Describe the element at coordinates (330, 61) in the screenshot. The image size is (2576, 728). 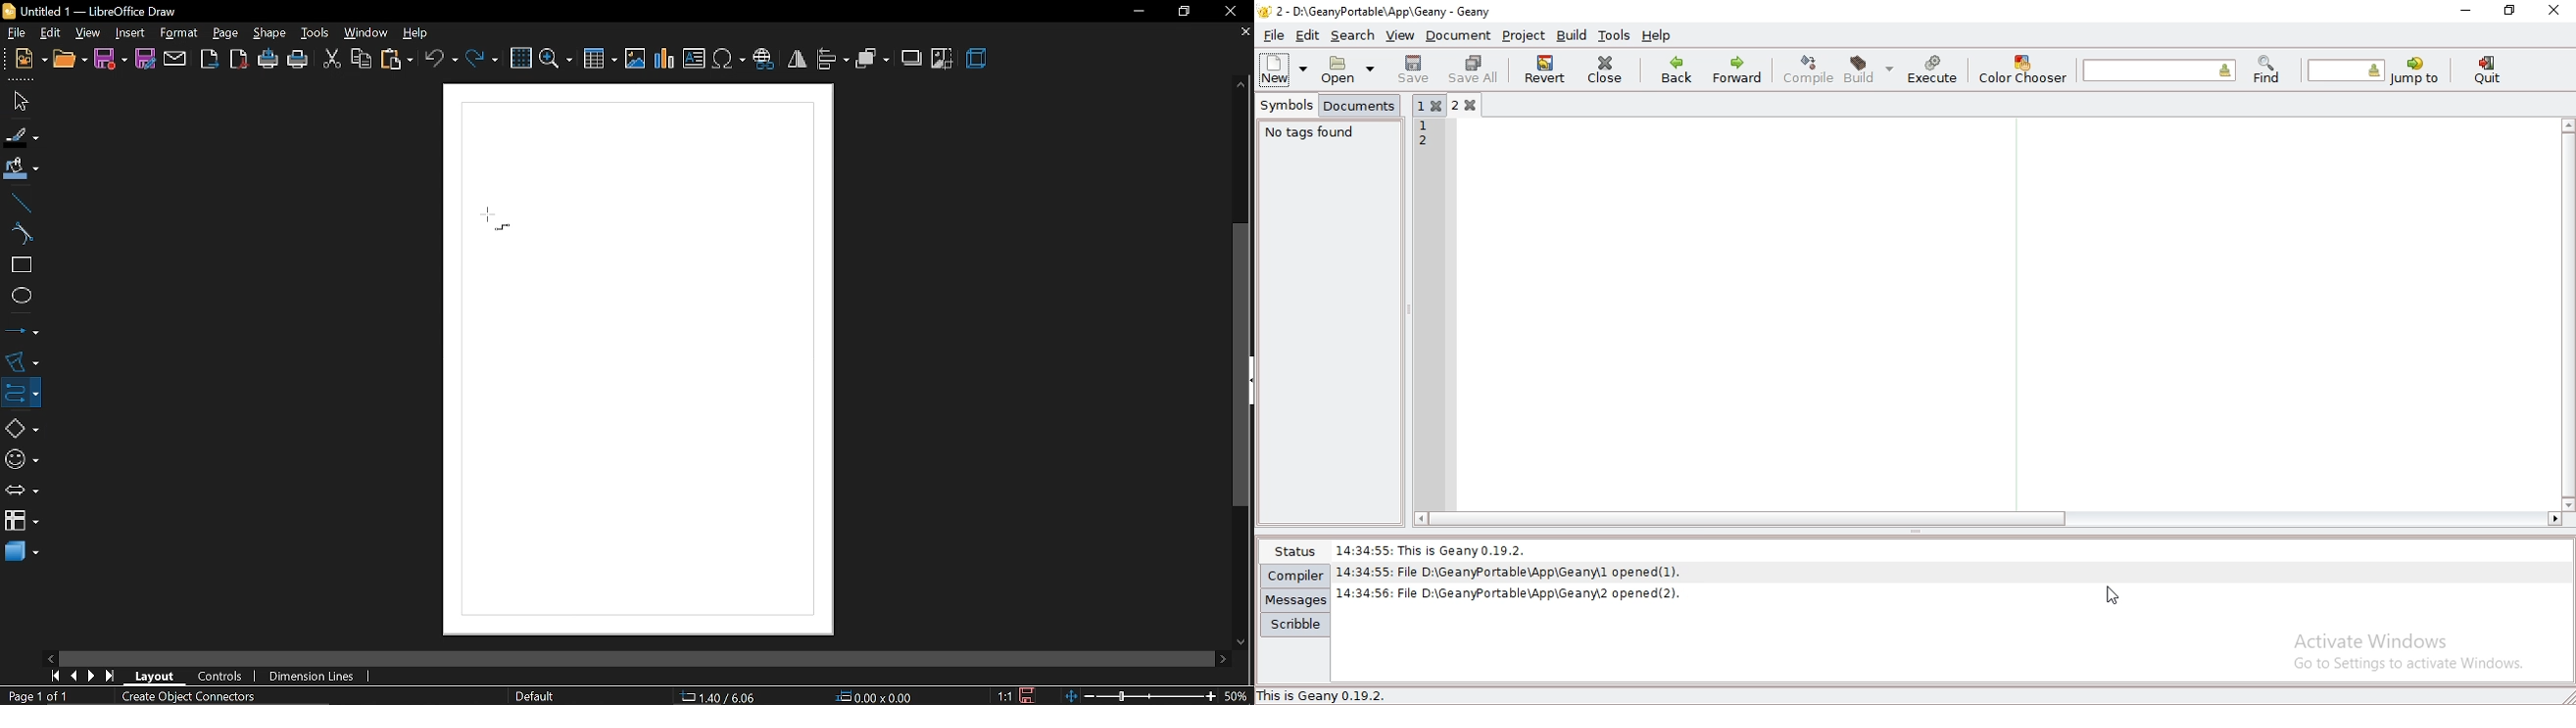
I see `cut ` at that location.